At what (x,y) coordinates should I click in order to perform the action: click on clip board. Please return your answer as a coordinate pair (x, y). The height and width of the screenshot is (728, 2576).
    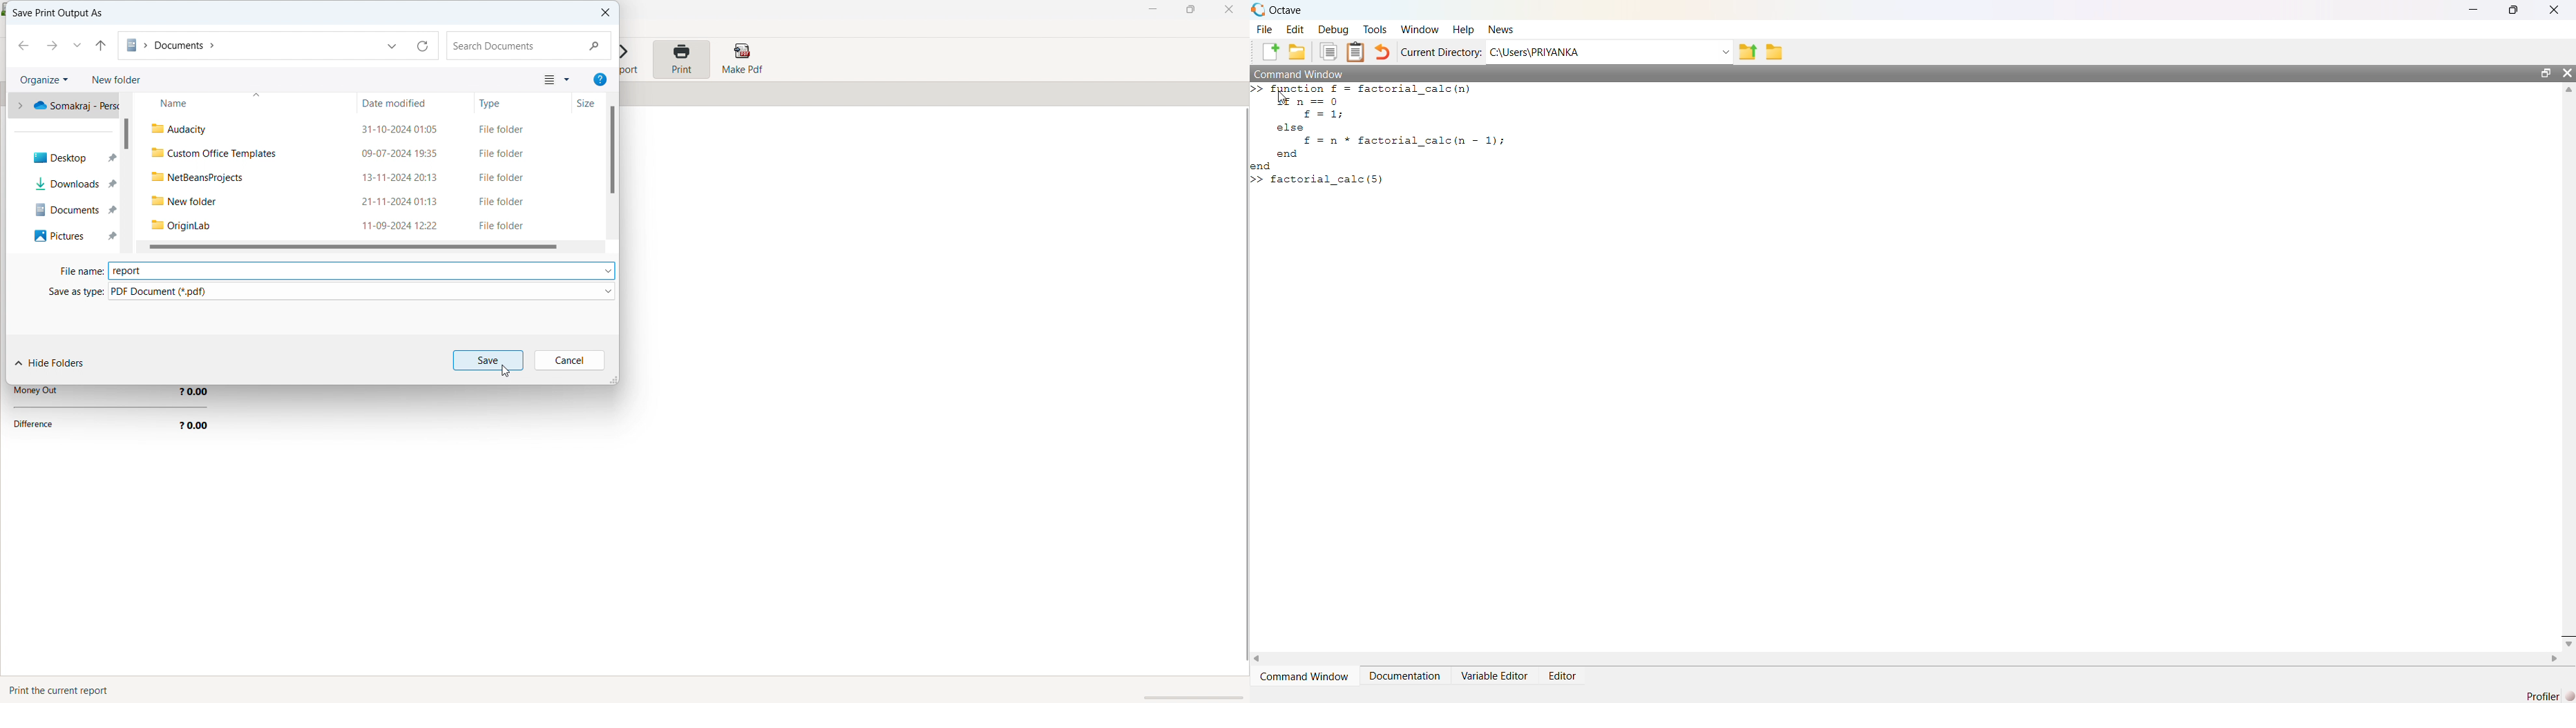
    Looking at the image, I should click on (1355, 51).